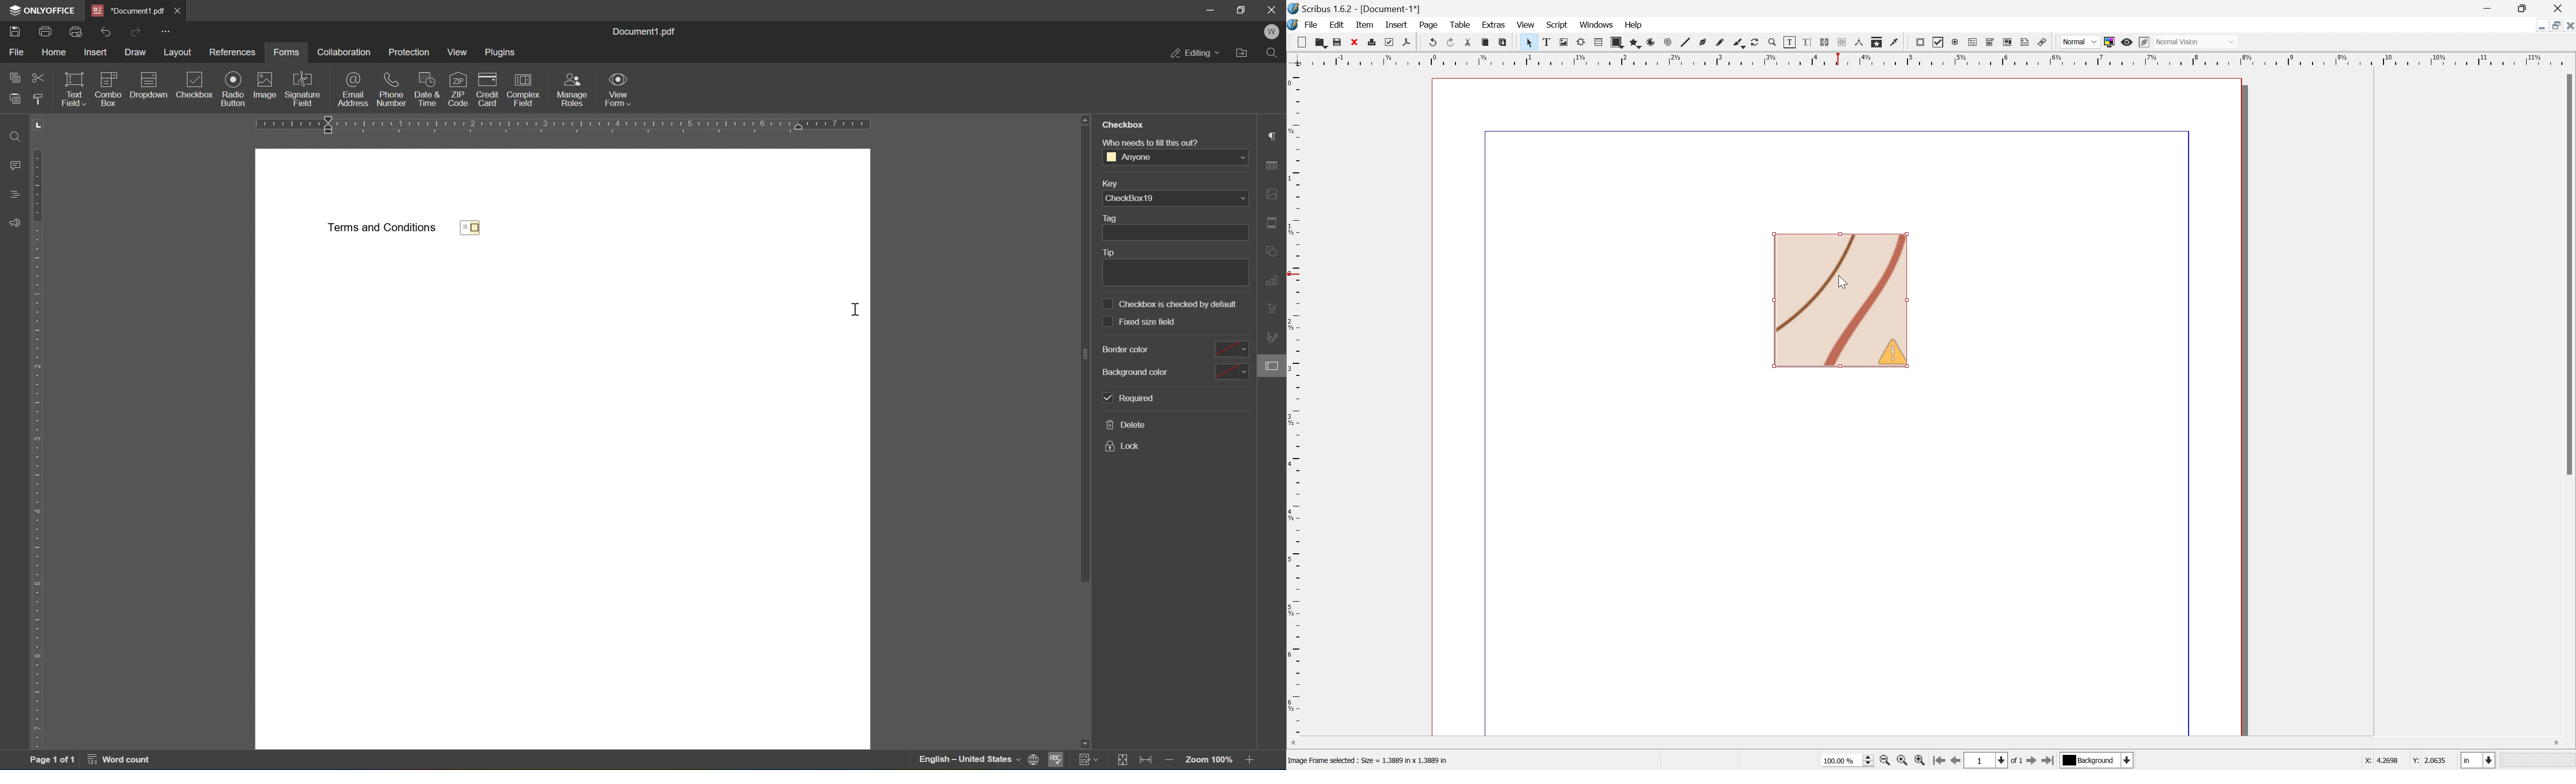 Image resolution: width=2576 pixels, height=784 pixels. I want to click on Page, so click(1427, 25).